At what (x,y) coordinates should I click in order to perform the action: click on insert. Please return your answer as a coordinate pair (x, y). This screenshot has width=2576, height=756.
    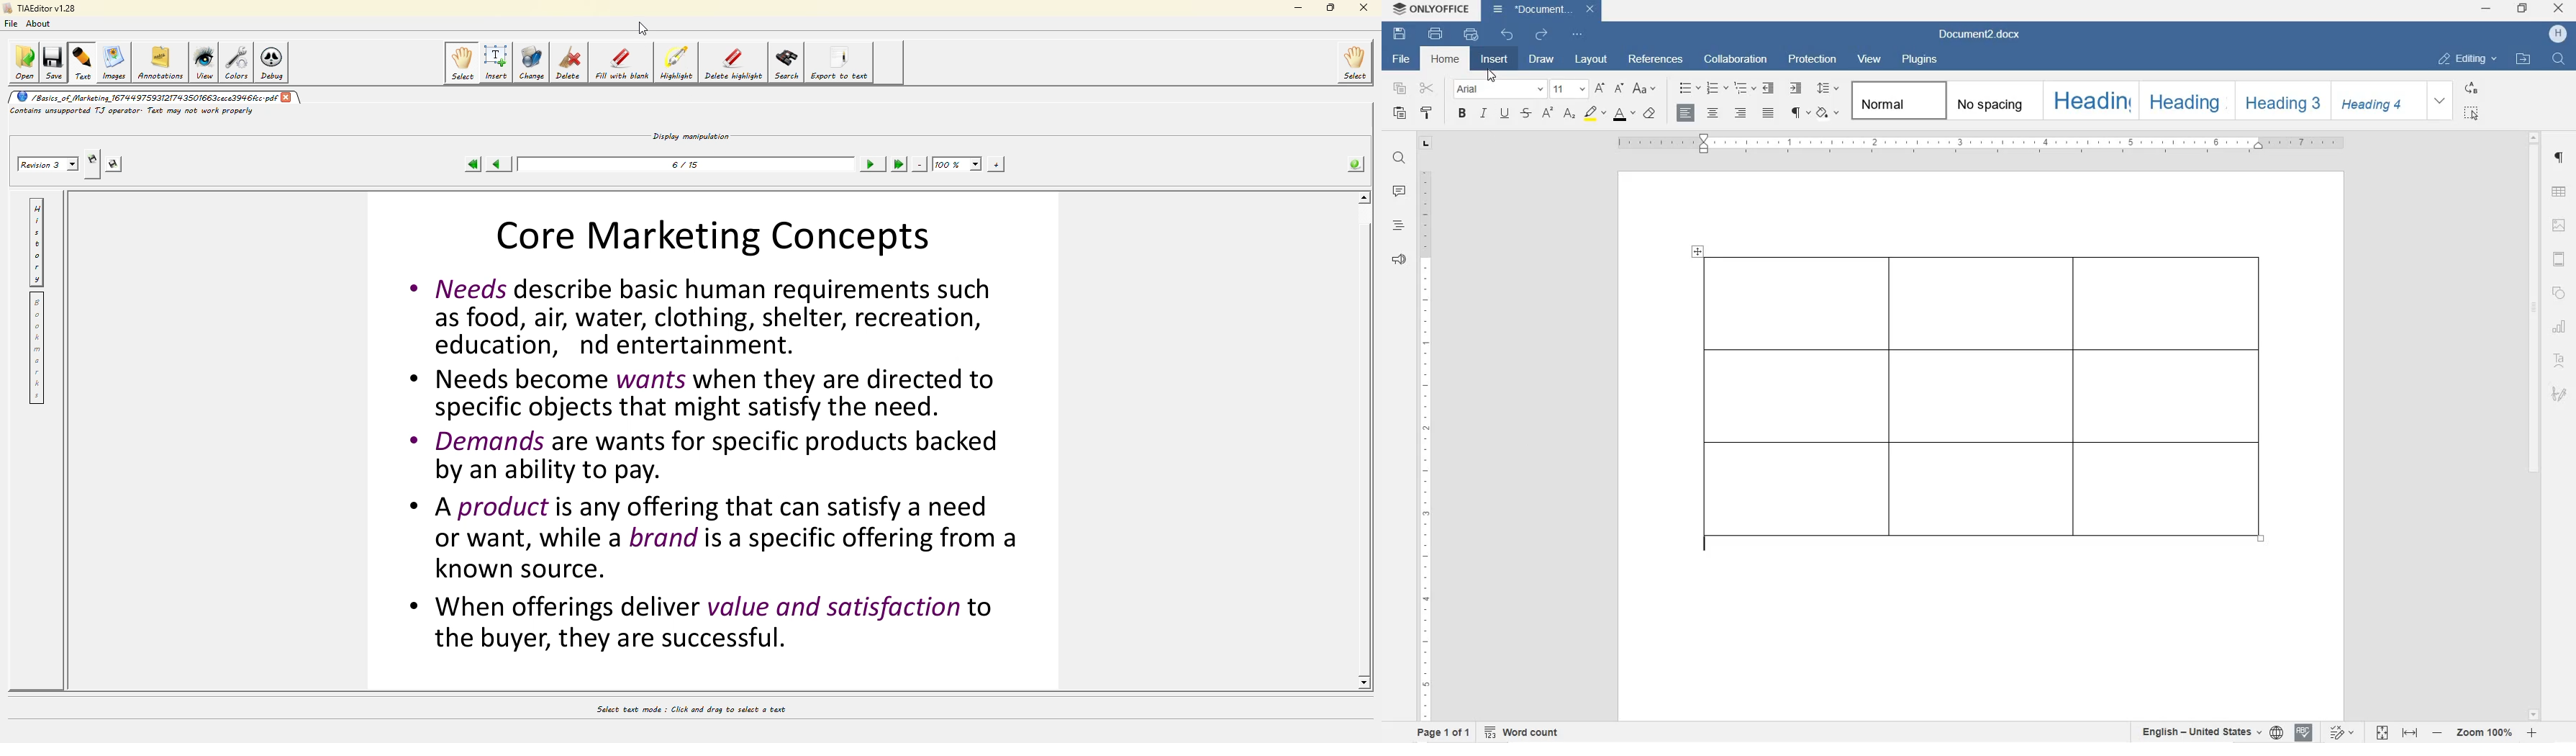
    Looking at the image, I should click on (1493, 60).